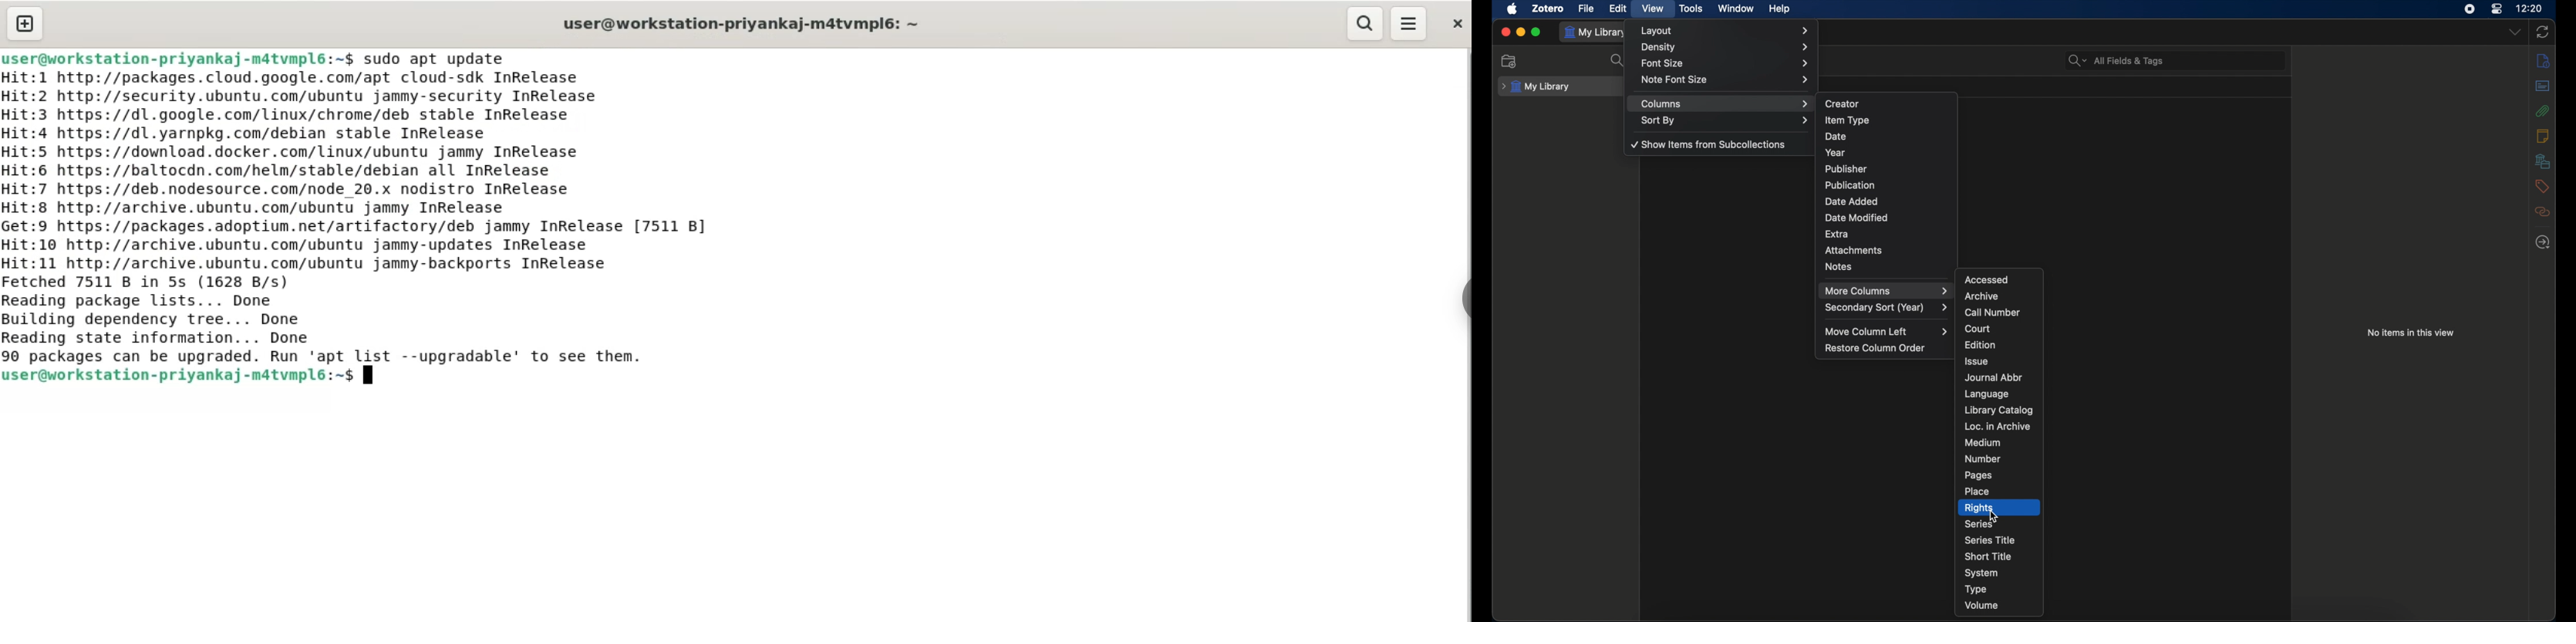  Describe the element at coordinates (1999, 410) in the screenshot. I see `library catalog` at that location.